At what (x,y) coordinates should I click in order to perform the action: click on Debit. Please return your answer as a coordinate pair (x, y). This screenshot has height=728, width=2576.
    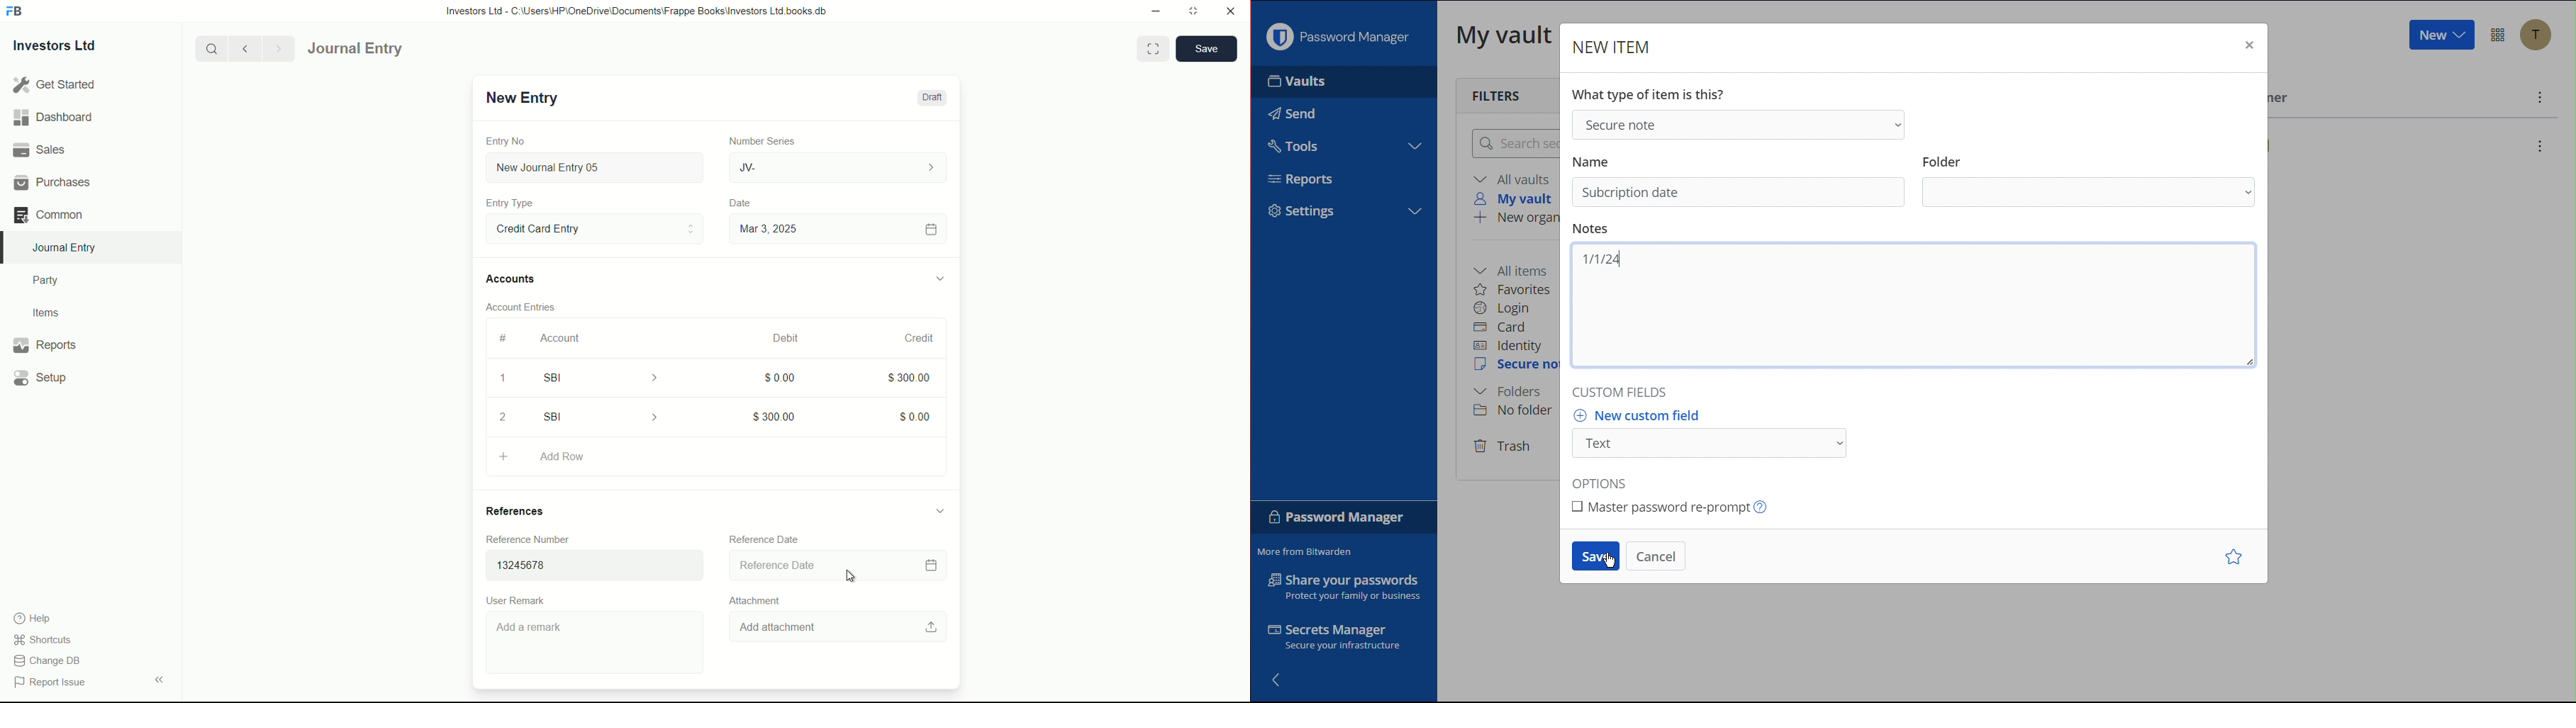
    Looking at the image, I should click on (780, 338).